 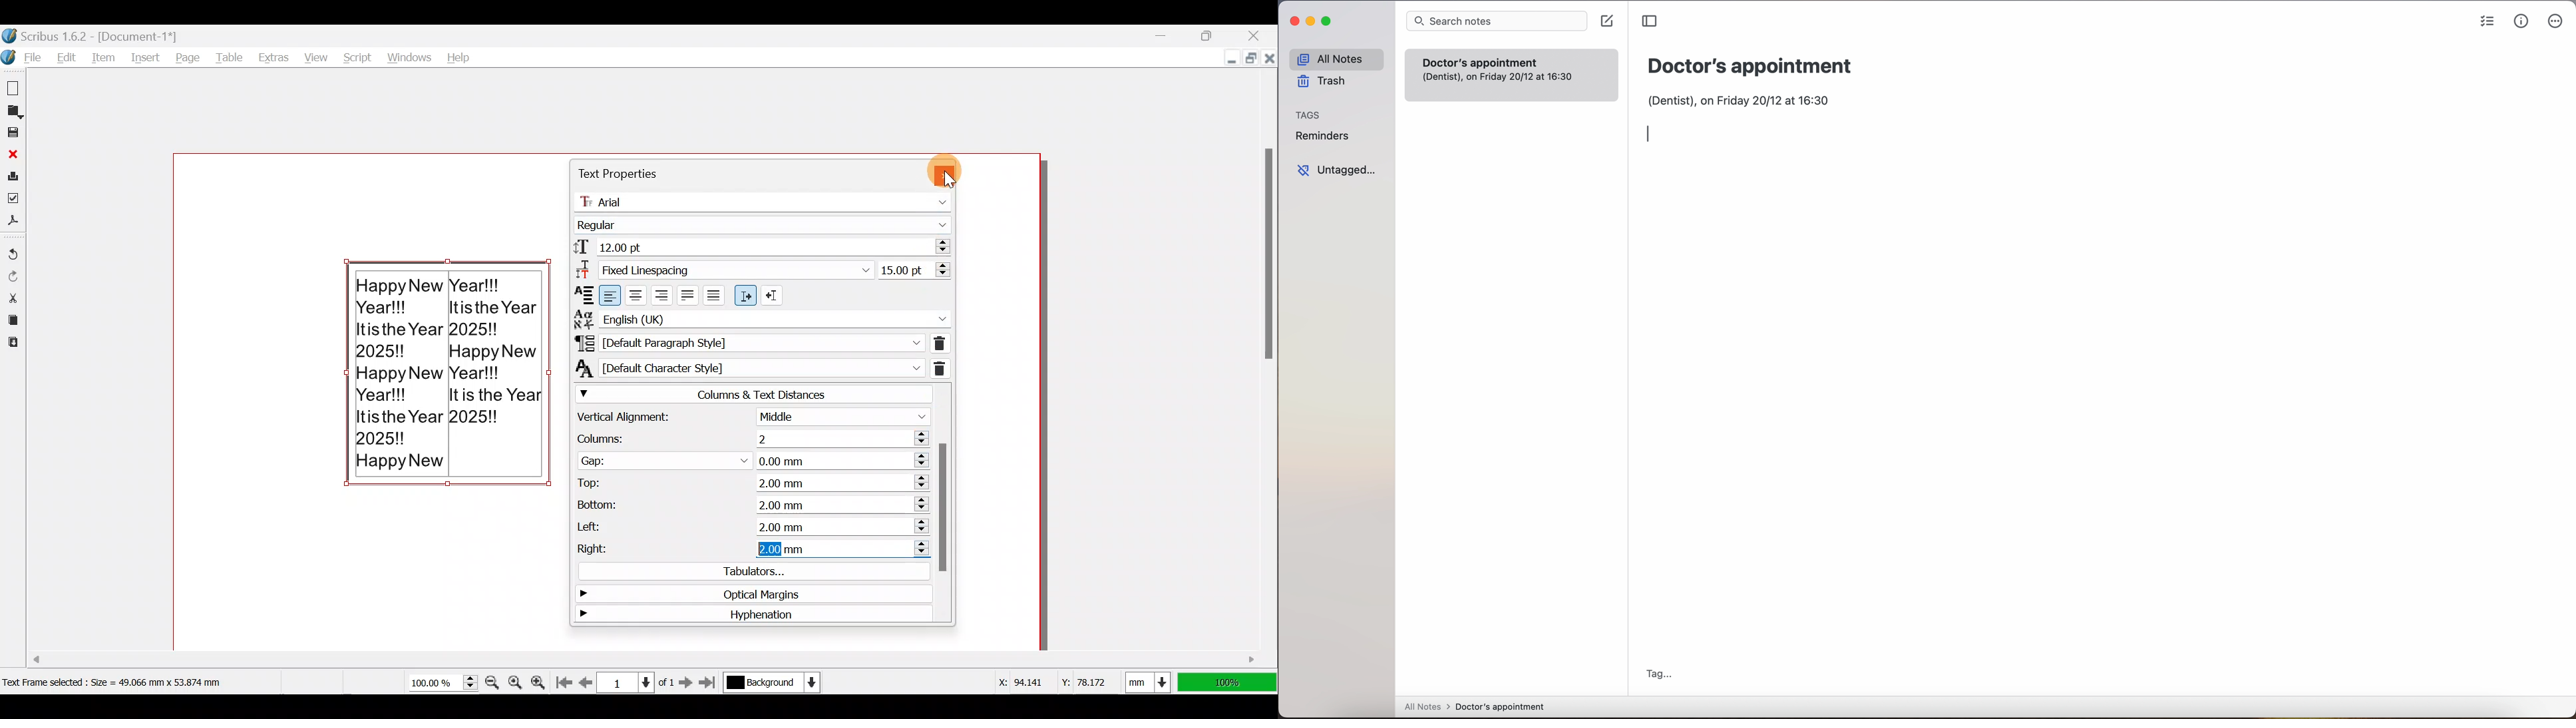 I want to click on Go to the last page, so click(x=709, y=682).